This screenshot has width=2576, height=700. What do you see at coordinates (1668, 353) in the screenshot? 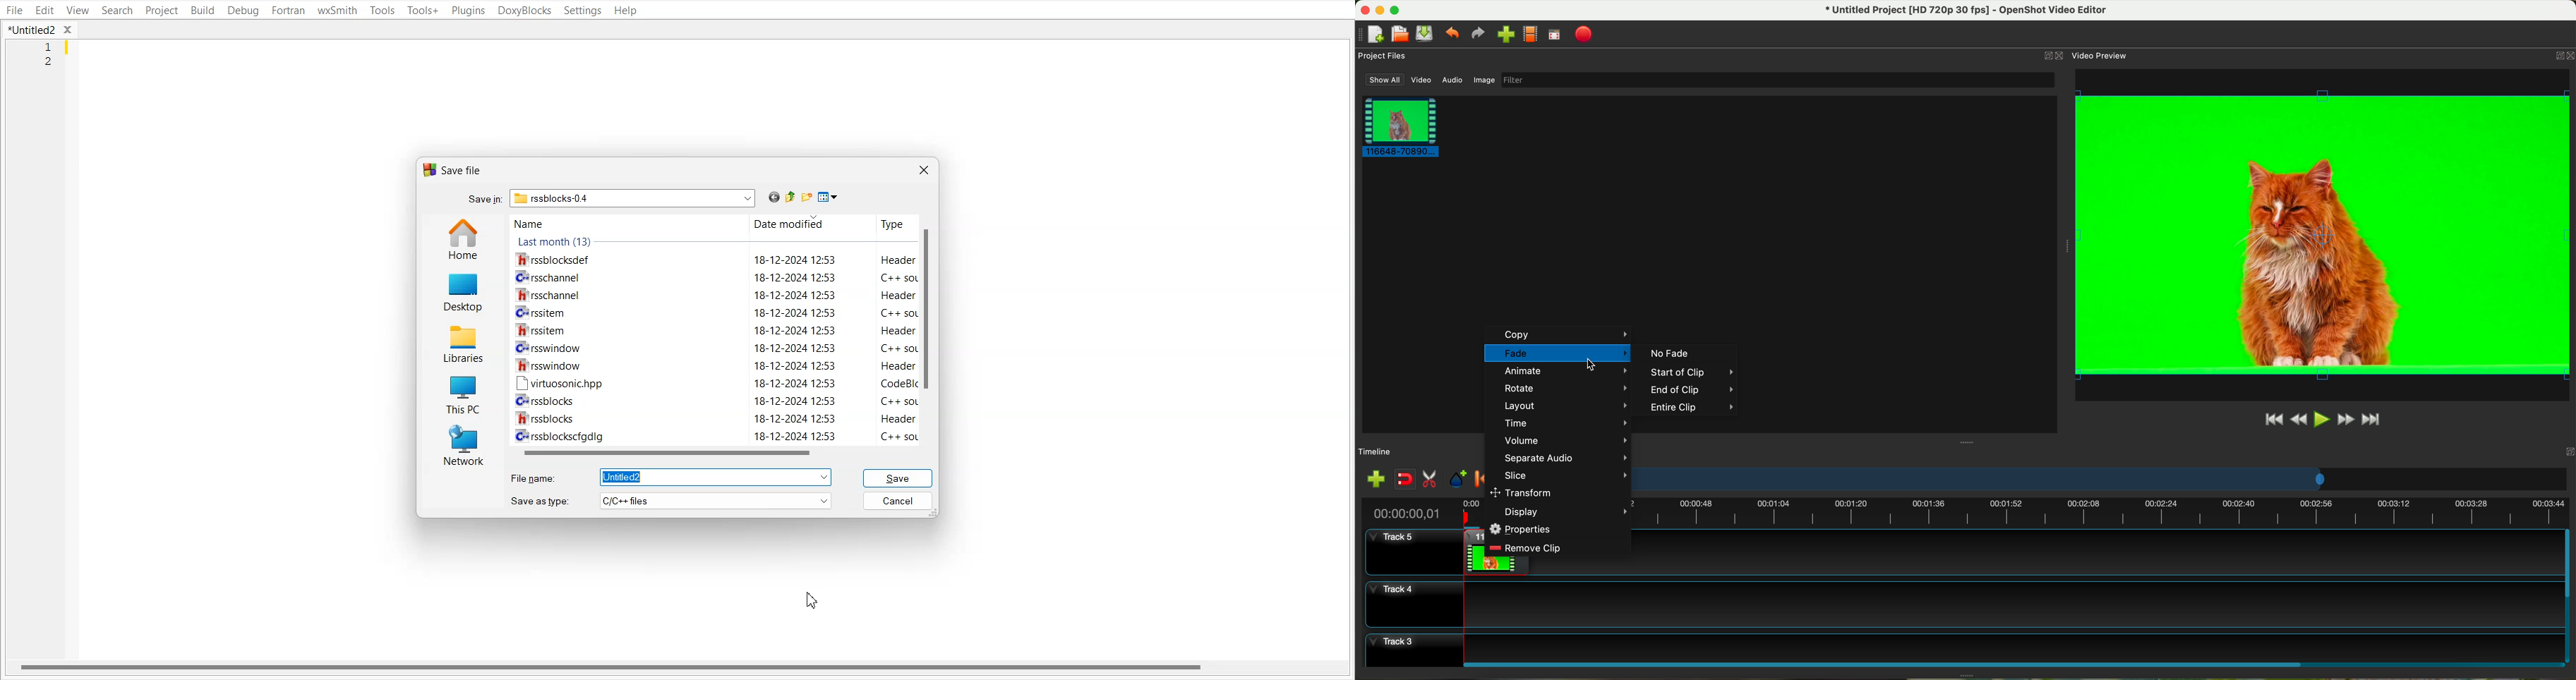
I see `no fade` at bounding box center [1668, 353].